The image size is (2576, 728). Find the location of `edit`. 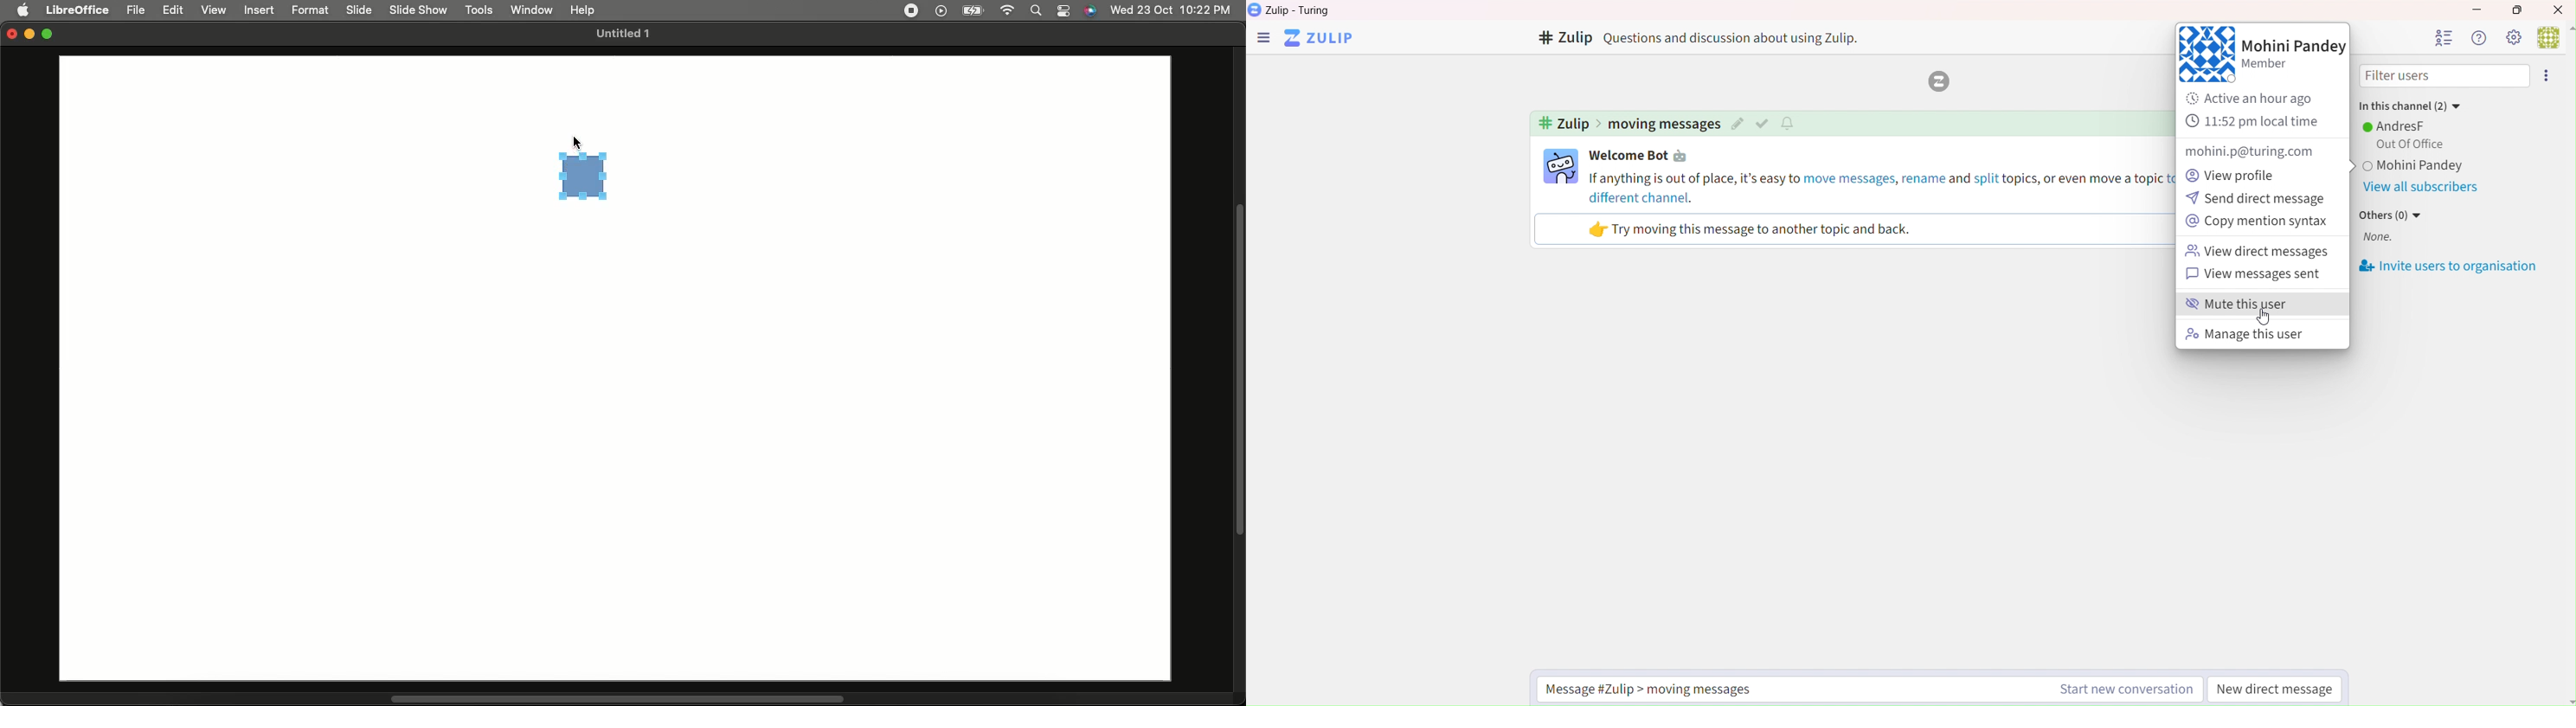

edit is located at coordinates (1737, 124).